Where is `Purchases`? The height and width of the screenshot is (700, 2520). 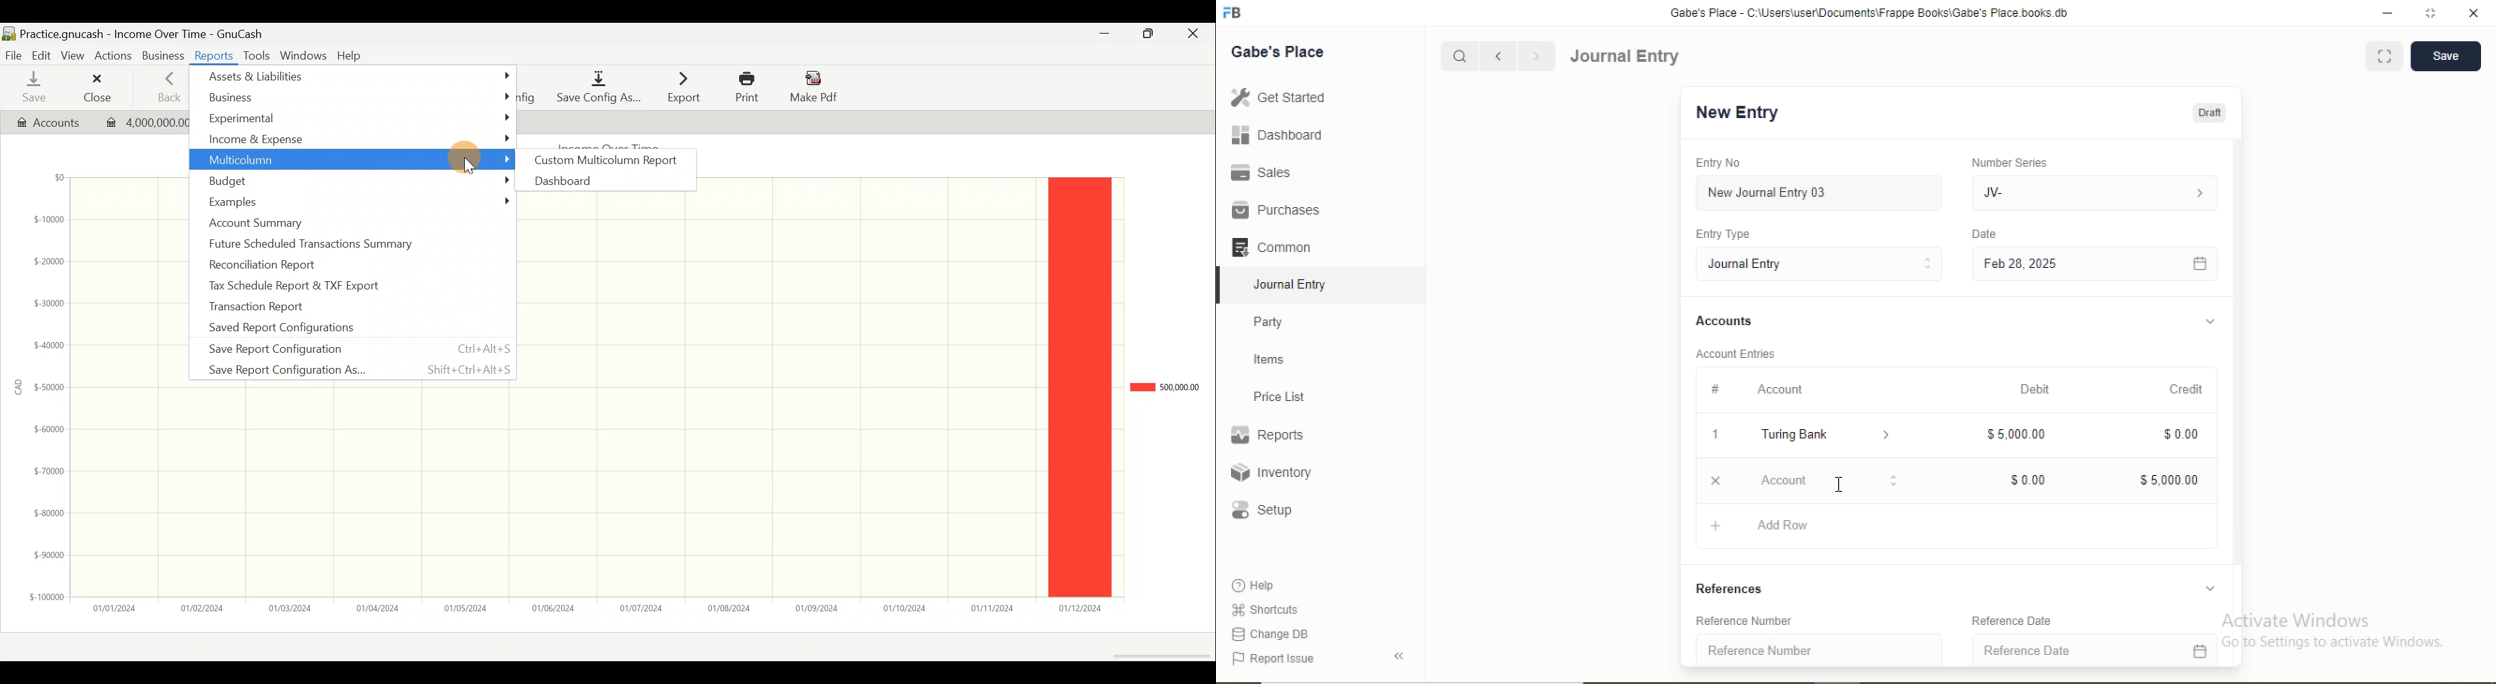 Purchases is located at coordinates (1275, 210).